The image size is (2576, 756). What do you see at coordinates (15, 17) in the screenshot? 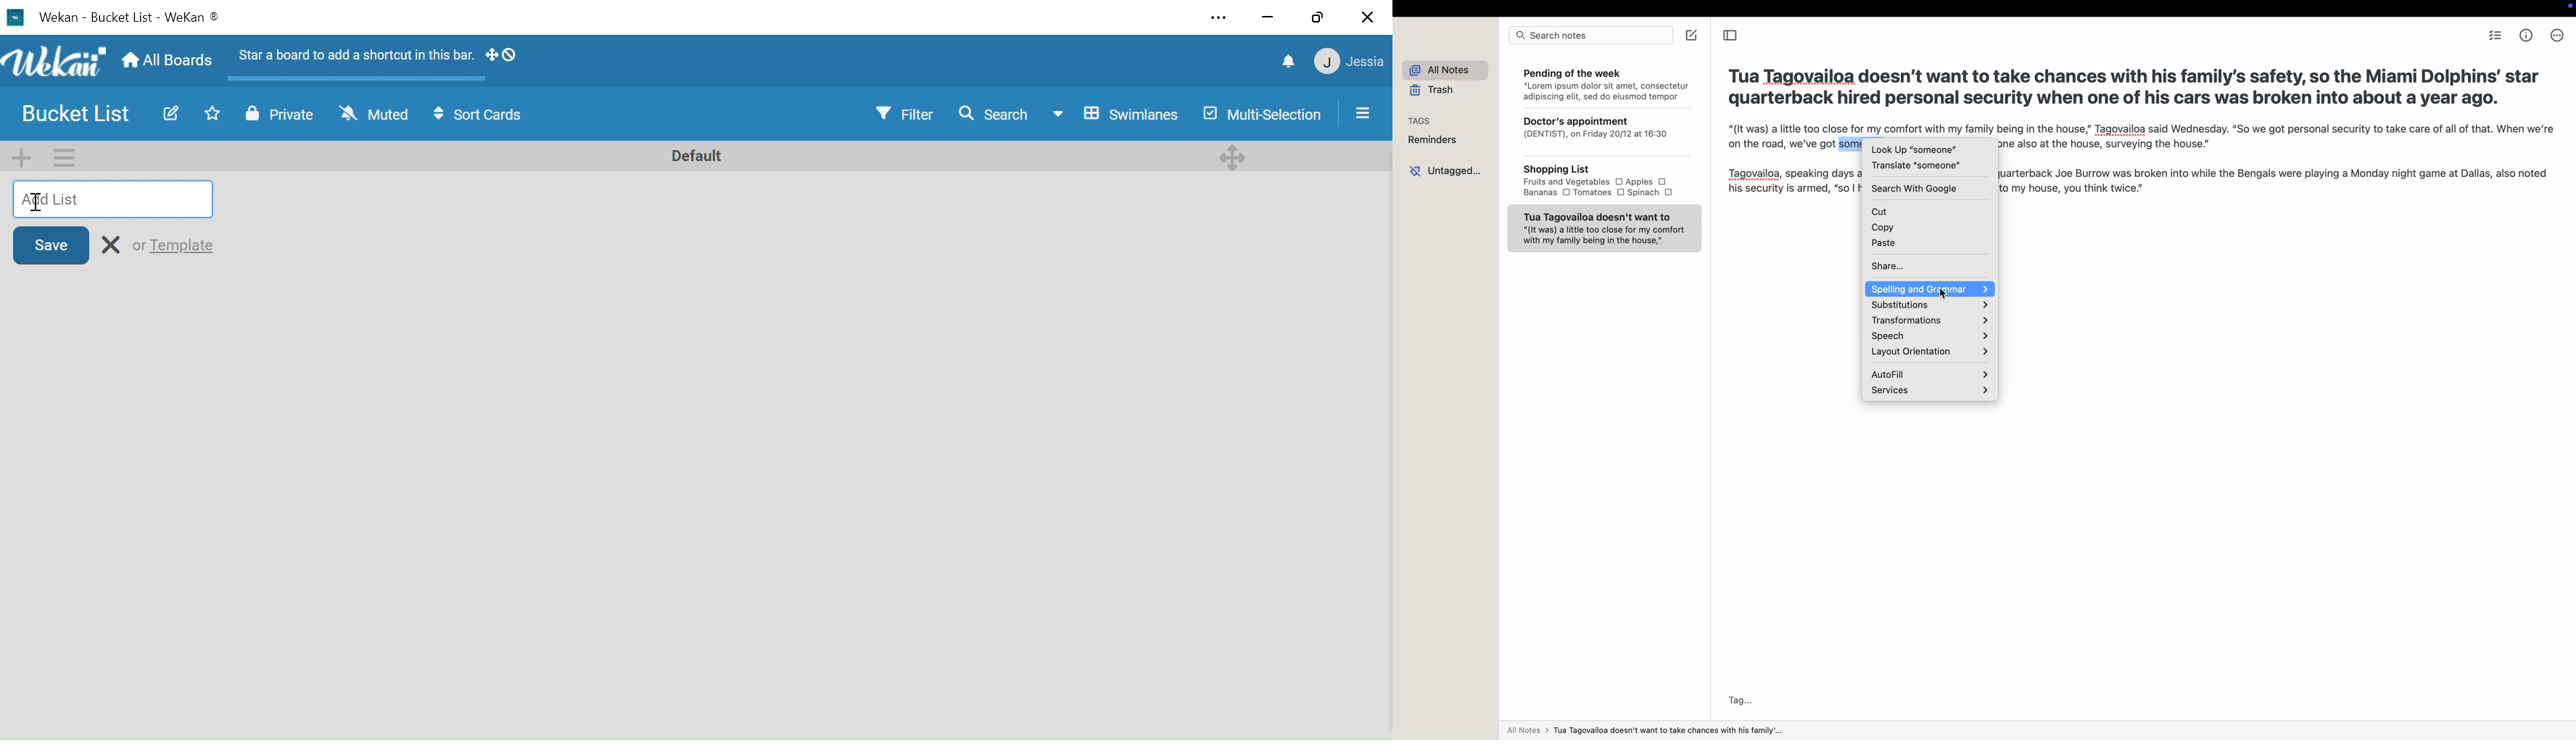
I see `Wekan Desktop icon` at bounding box center [15, 17].